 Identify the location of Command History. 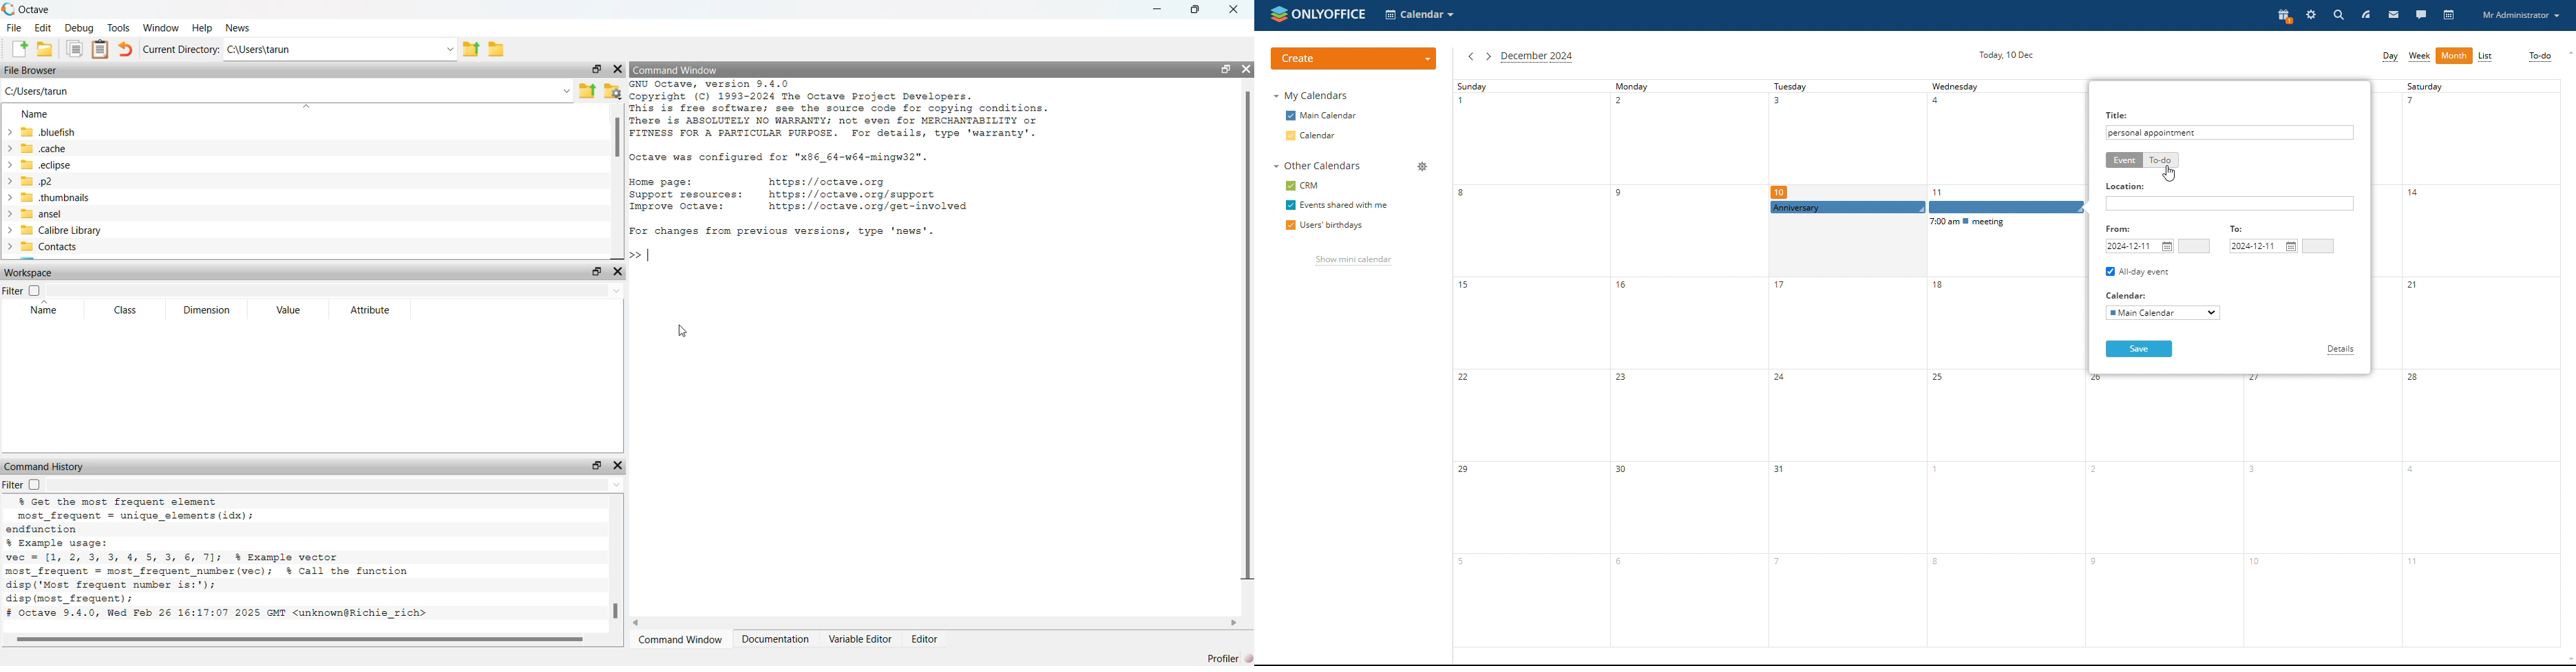
(45, 466).